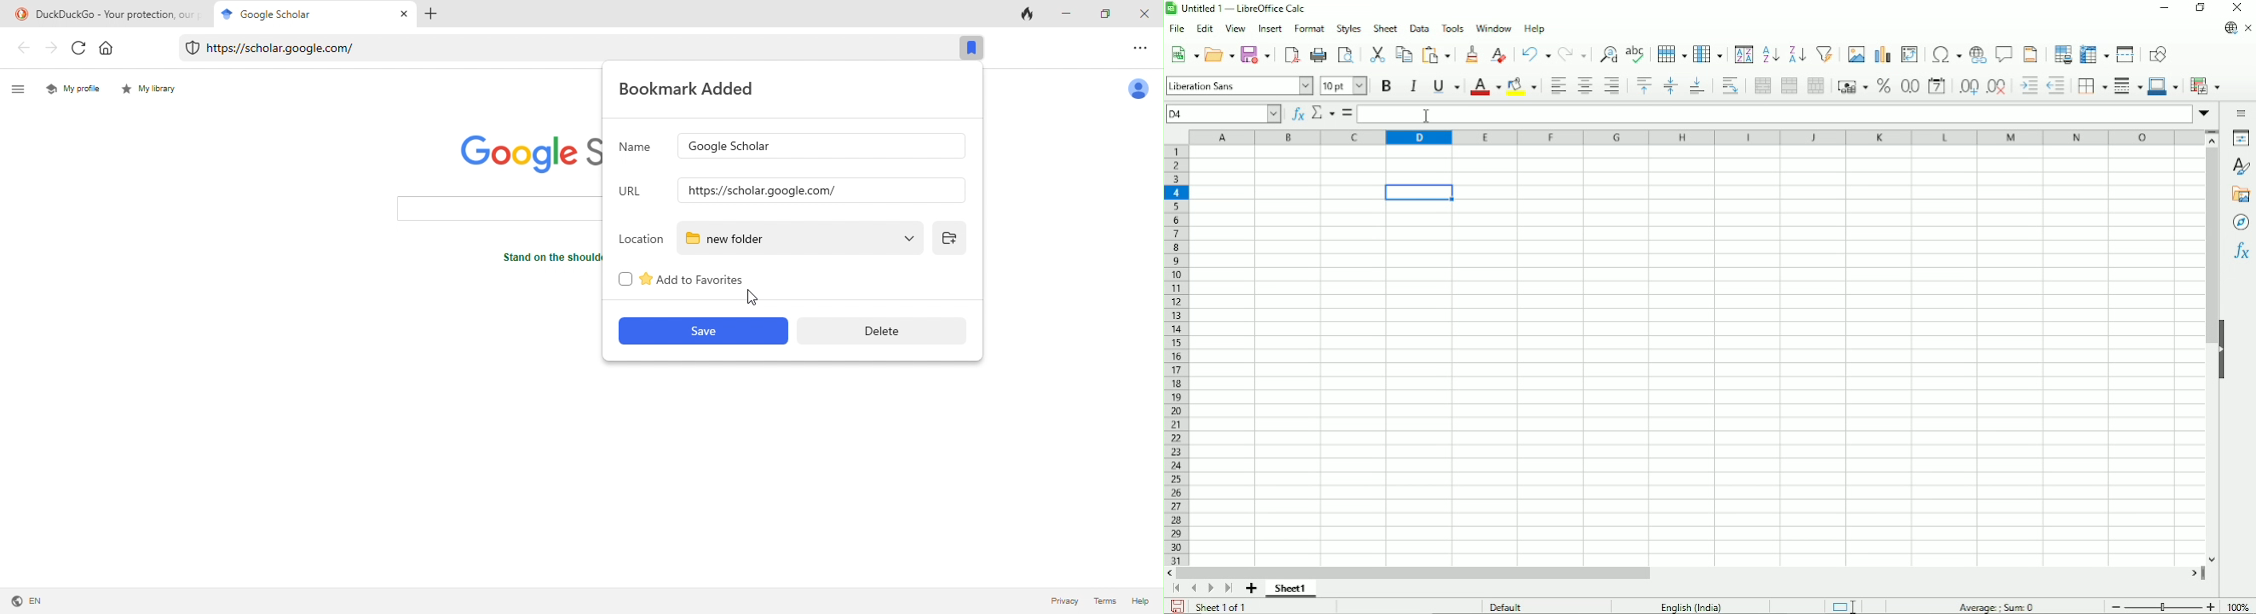 Image resolution: width=2268 pixels, height=616 pixels. I want to click on Language, so click(1692, 606).